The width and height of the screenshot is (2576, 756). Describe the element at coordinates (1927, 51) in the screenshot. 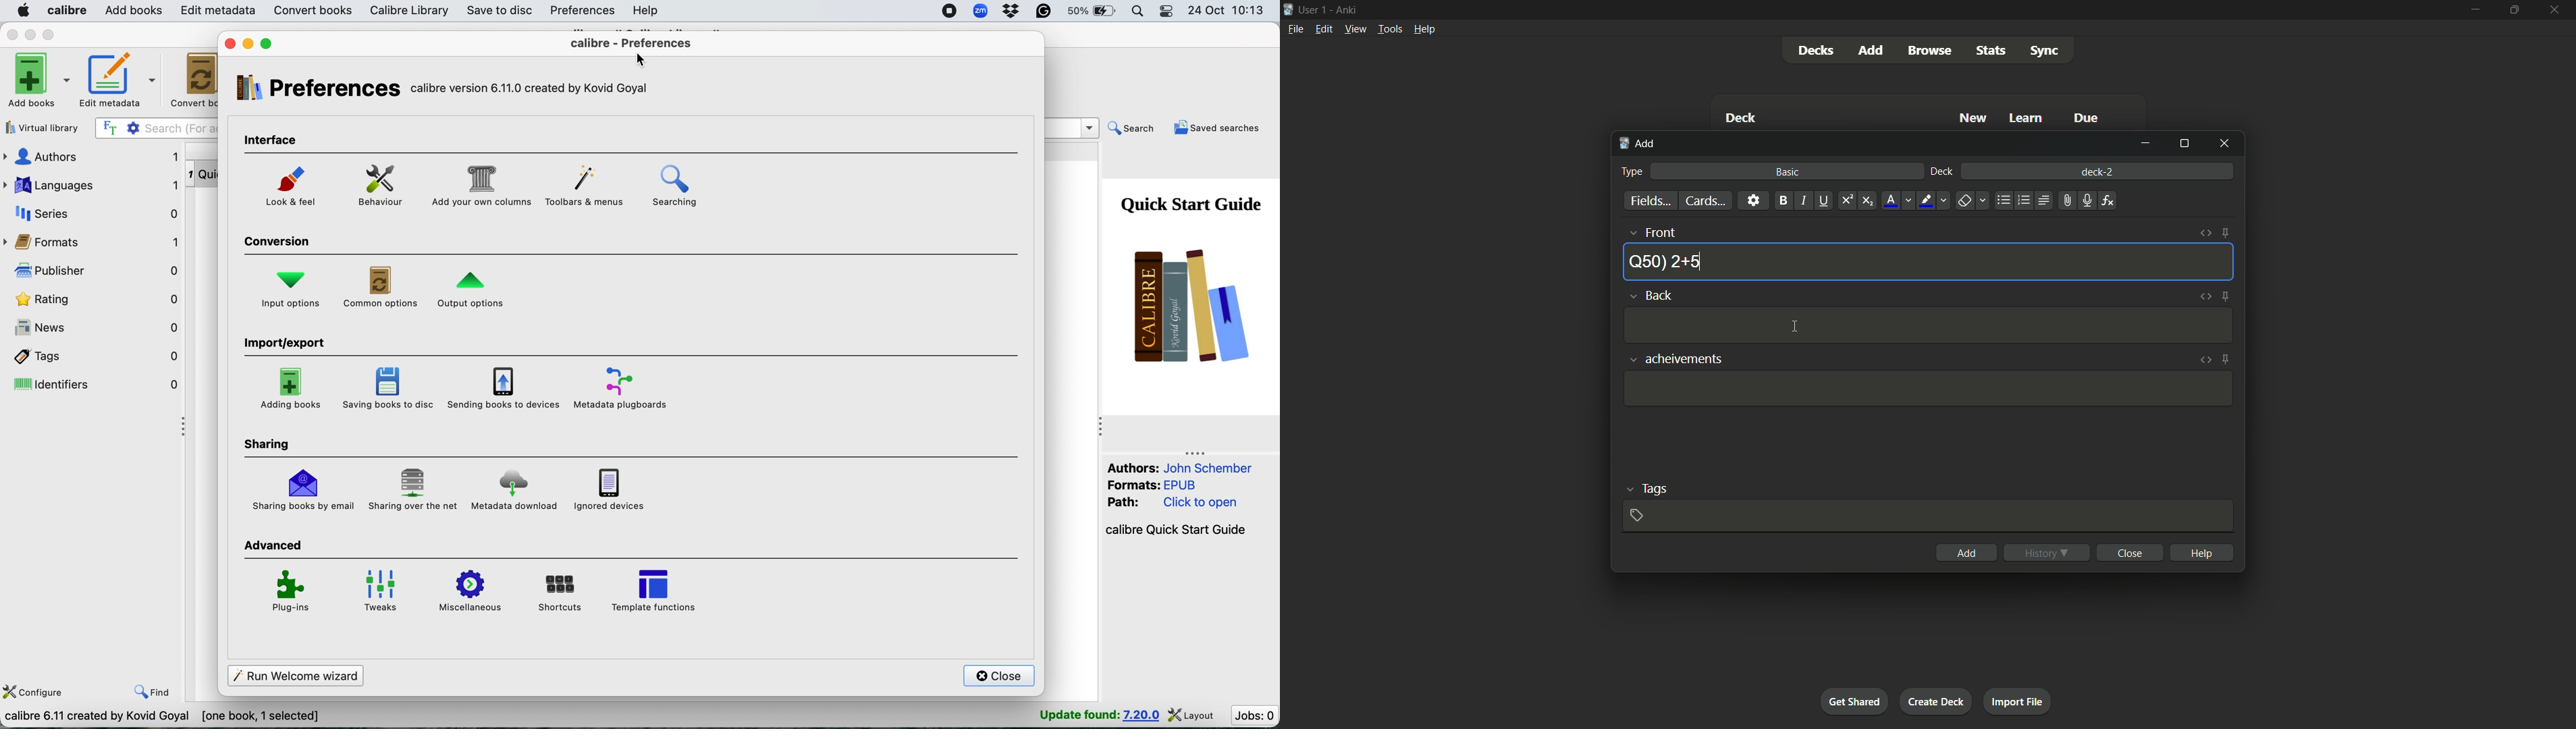

I see `browse` at that location.